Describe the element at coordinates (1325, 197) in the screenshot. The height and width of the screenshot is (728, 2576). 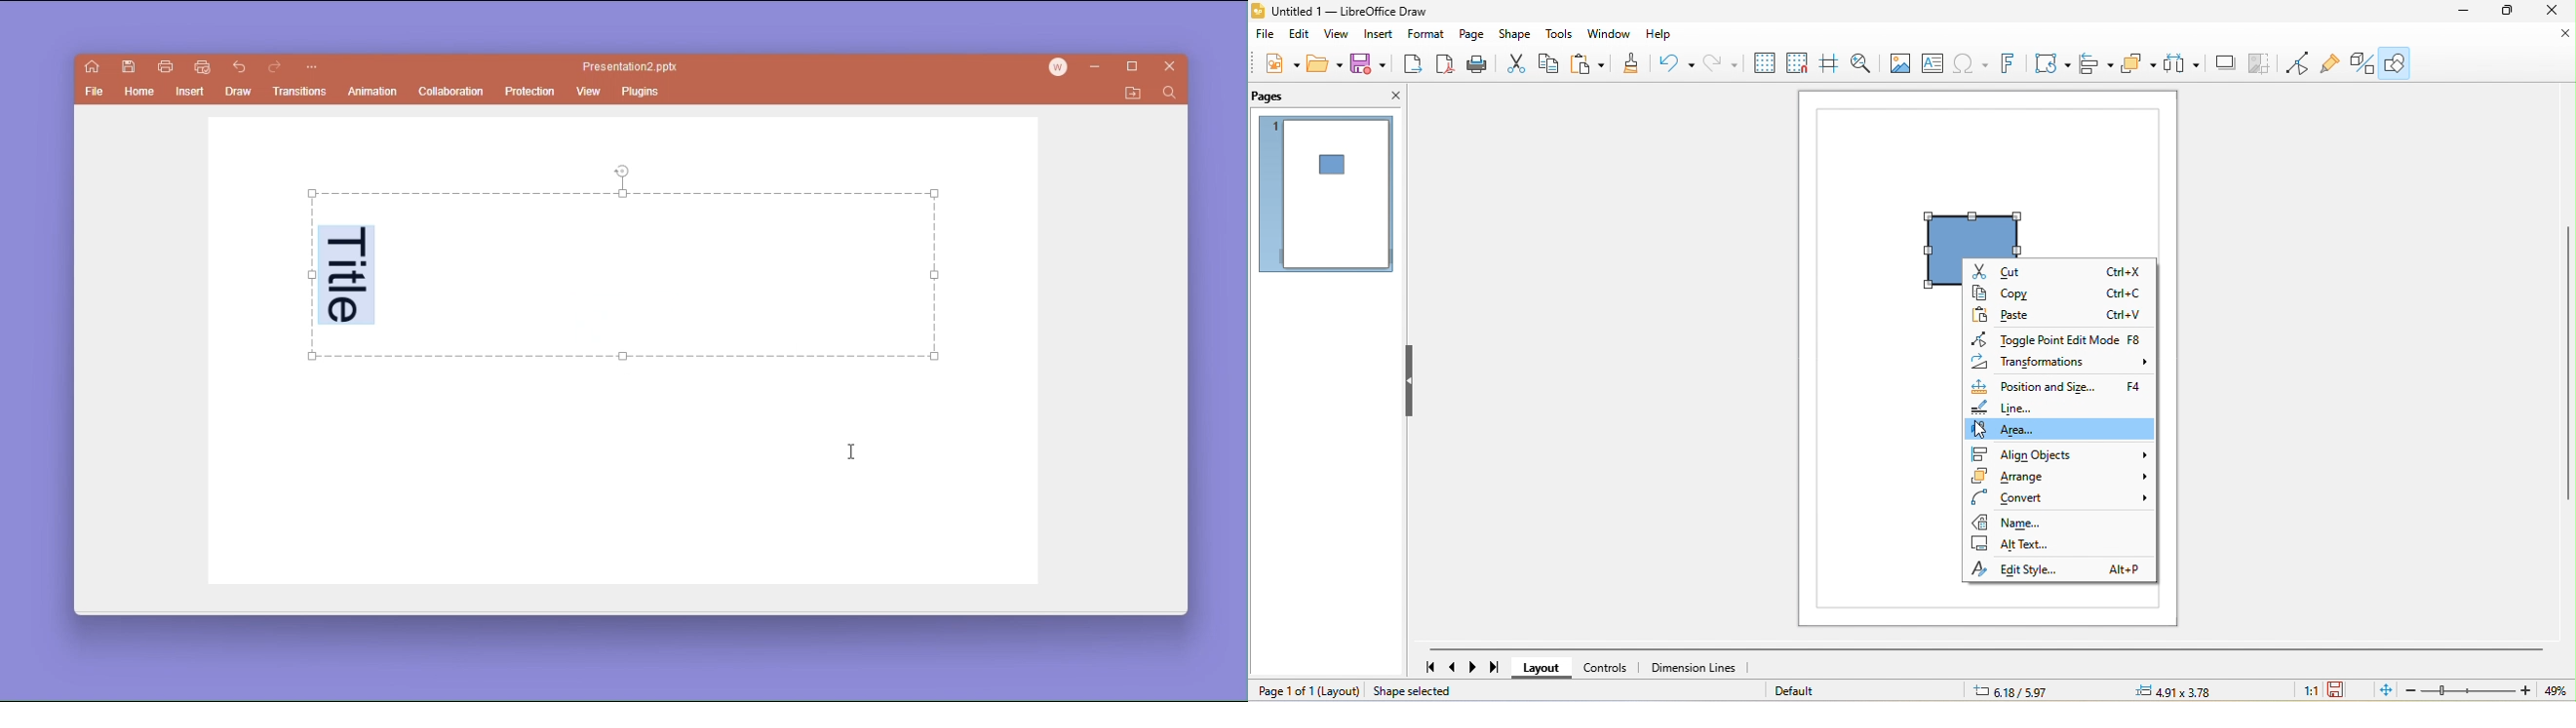
I see `page 1` at that location.